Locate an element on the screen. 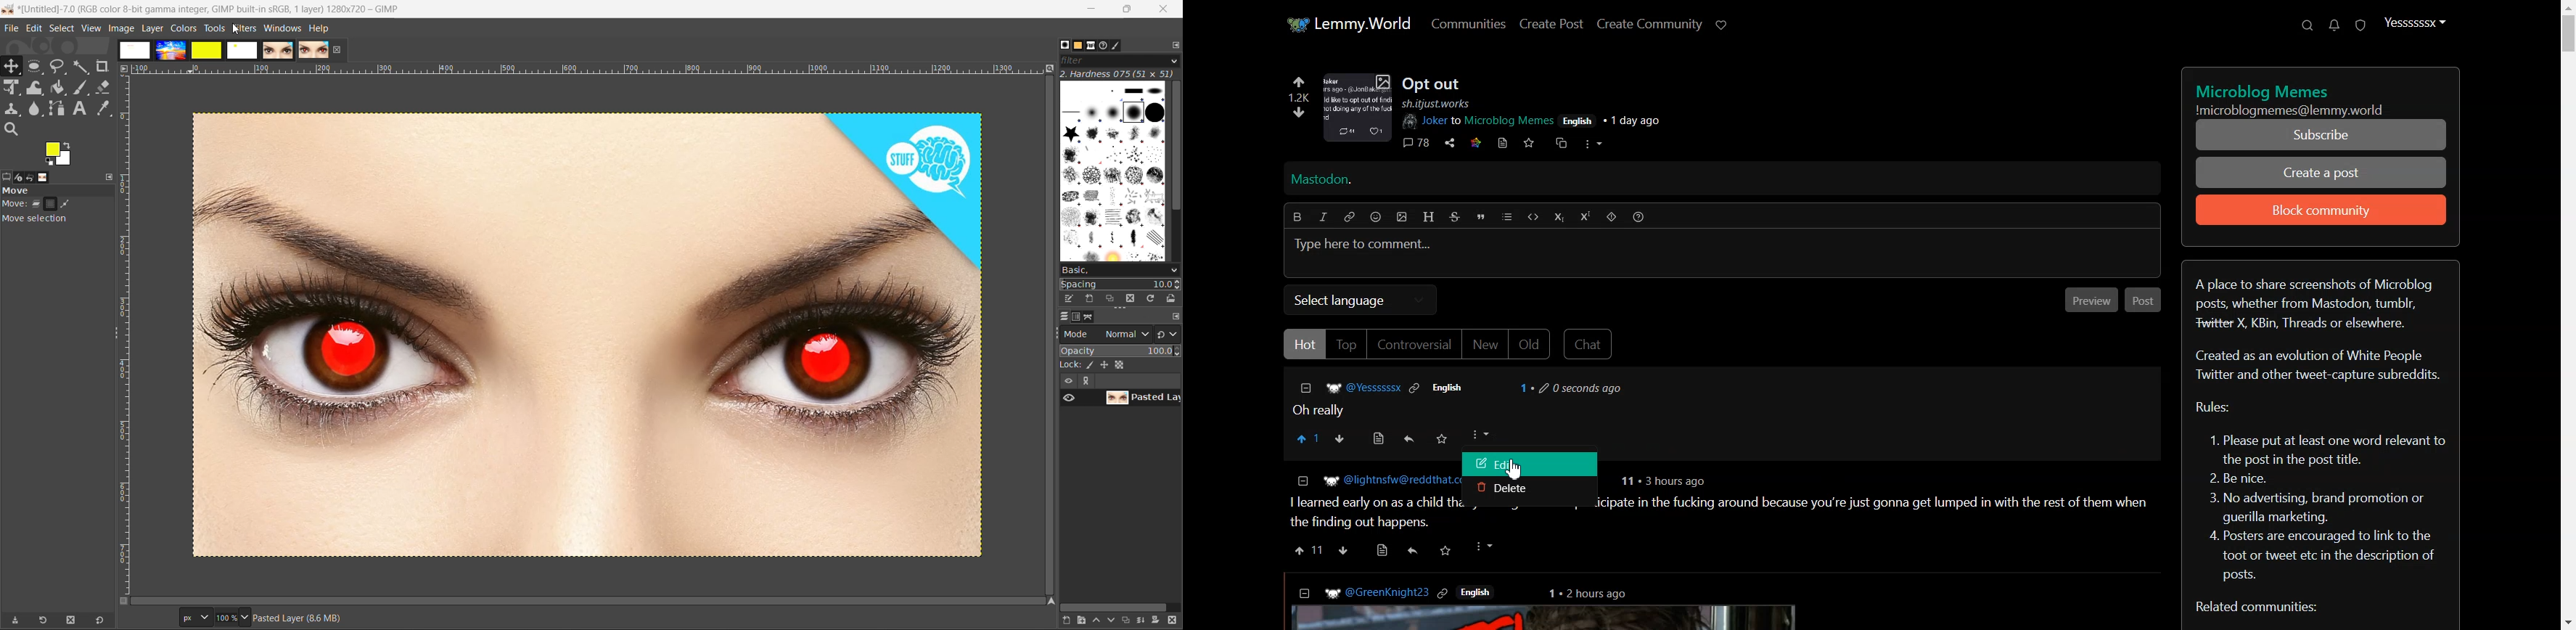  view is located at coordinates (1066, 381).